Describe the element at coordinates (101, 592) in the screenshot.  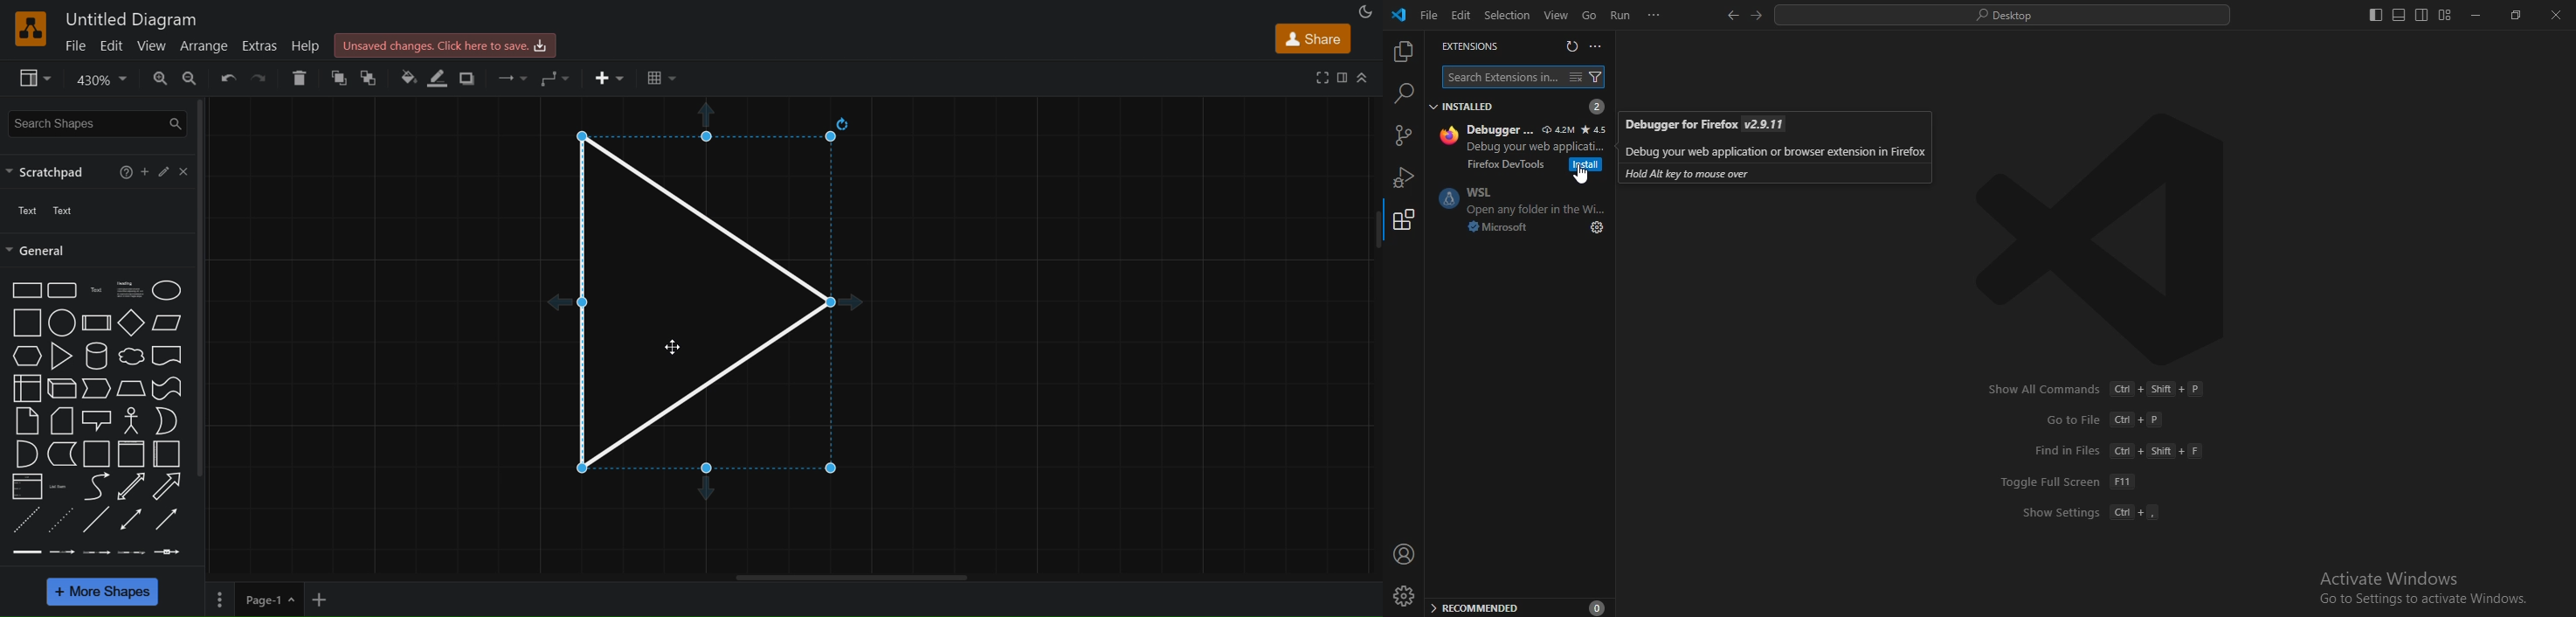
I see `more shapes` at that location.